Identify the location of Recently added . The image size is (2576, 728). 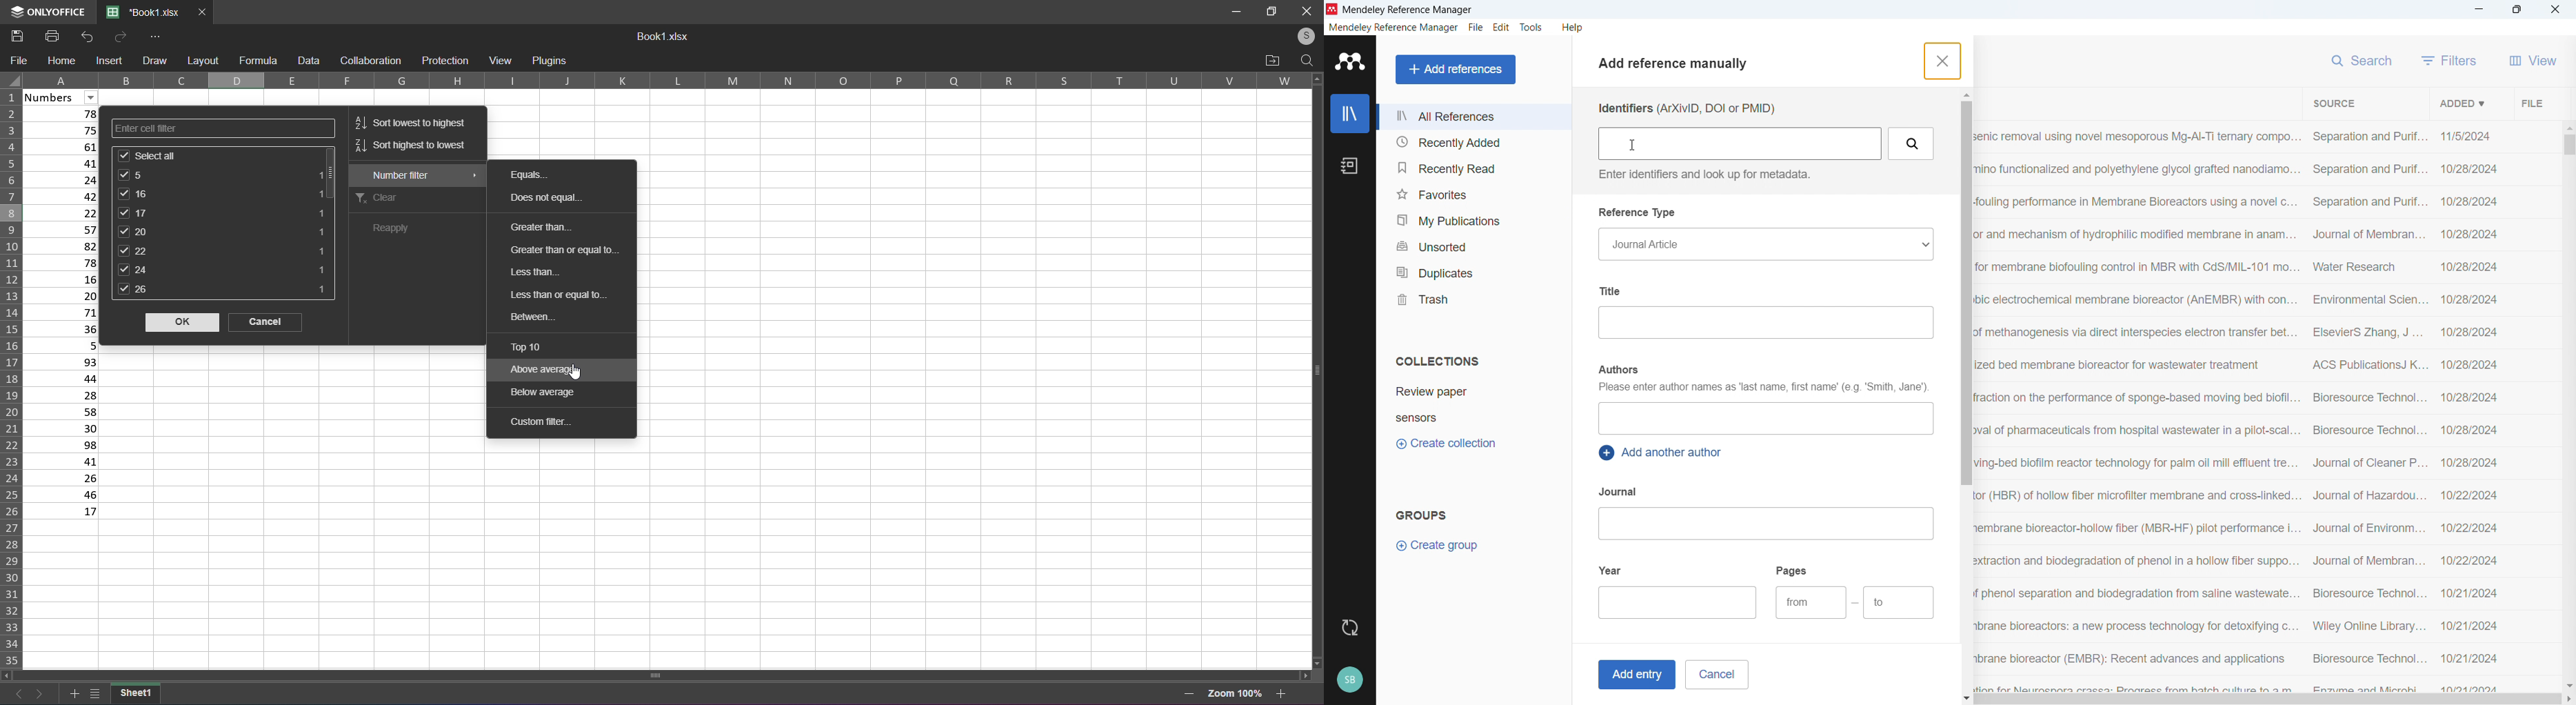
(1471, 142).